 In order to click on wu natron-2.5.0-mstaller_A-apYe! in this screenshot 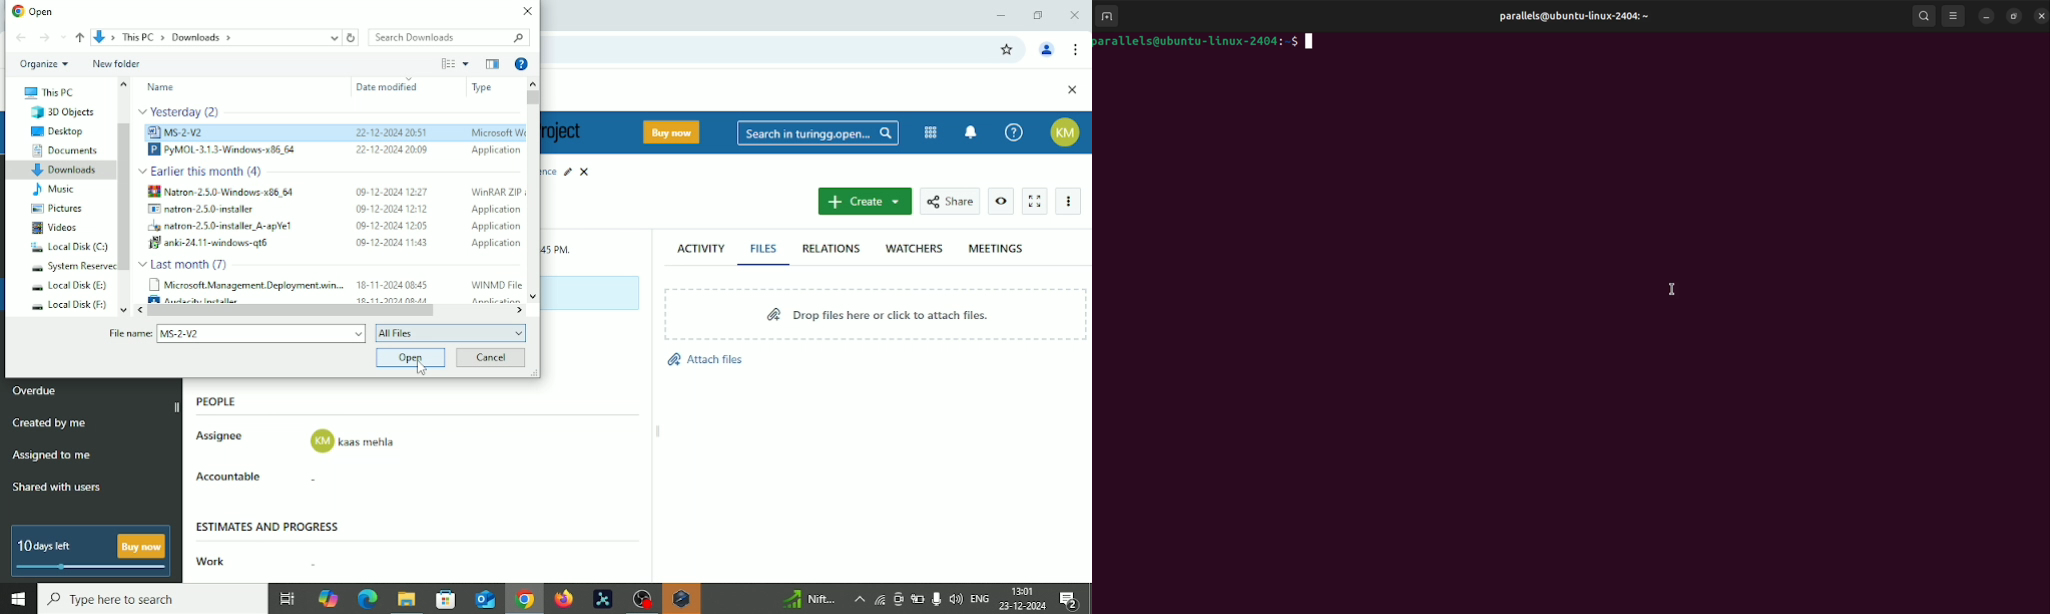, I will do `click(225, 227)`.